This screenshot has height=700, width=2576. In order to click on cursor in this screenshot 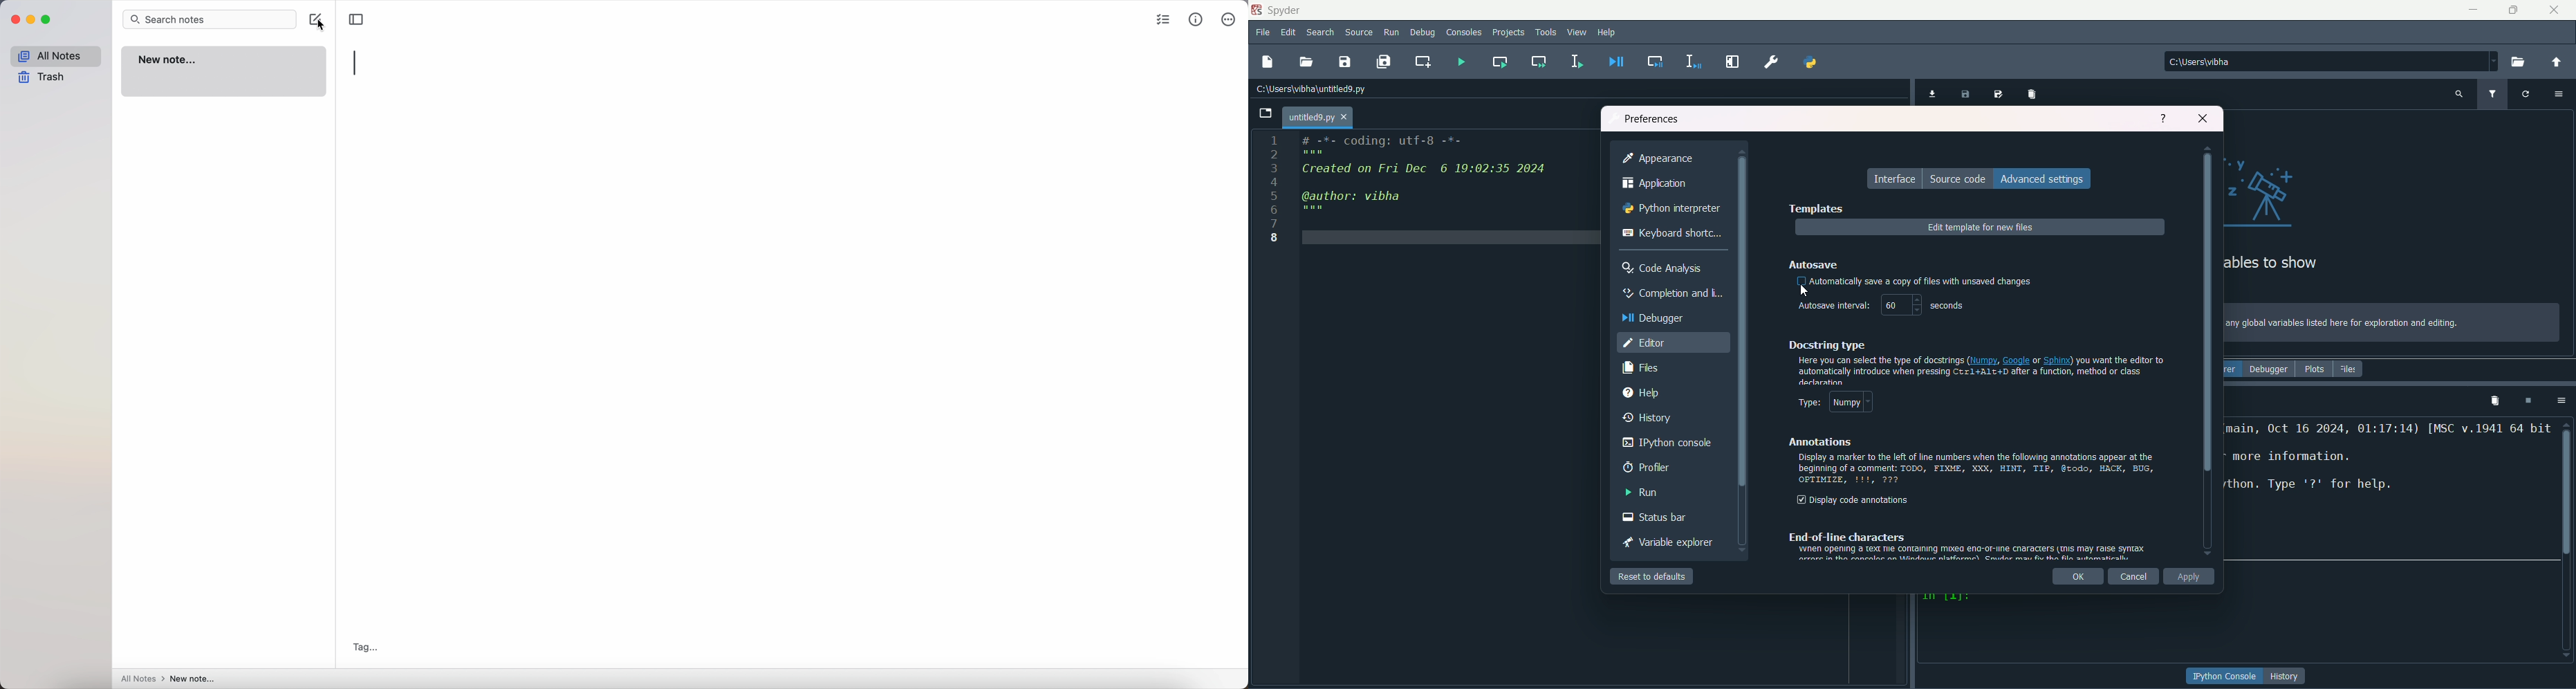, I will do `click(1805, 291)`.